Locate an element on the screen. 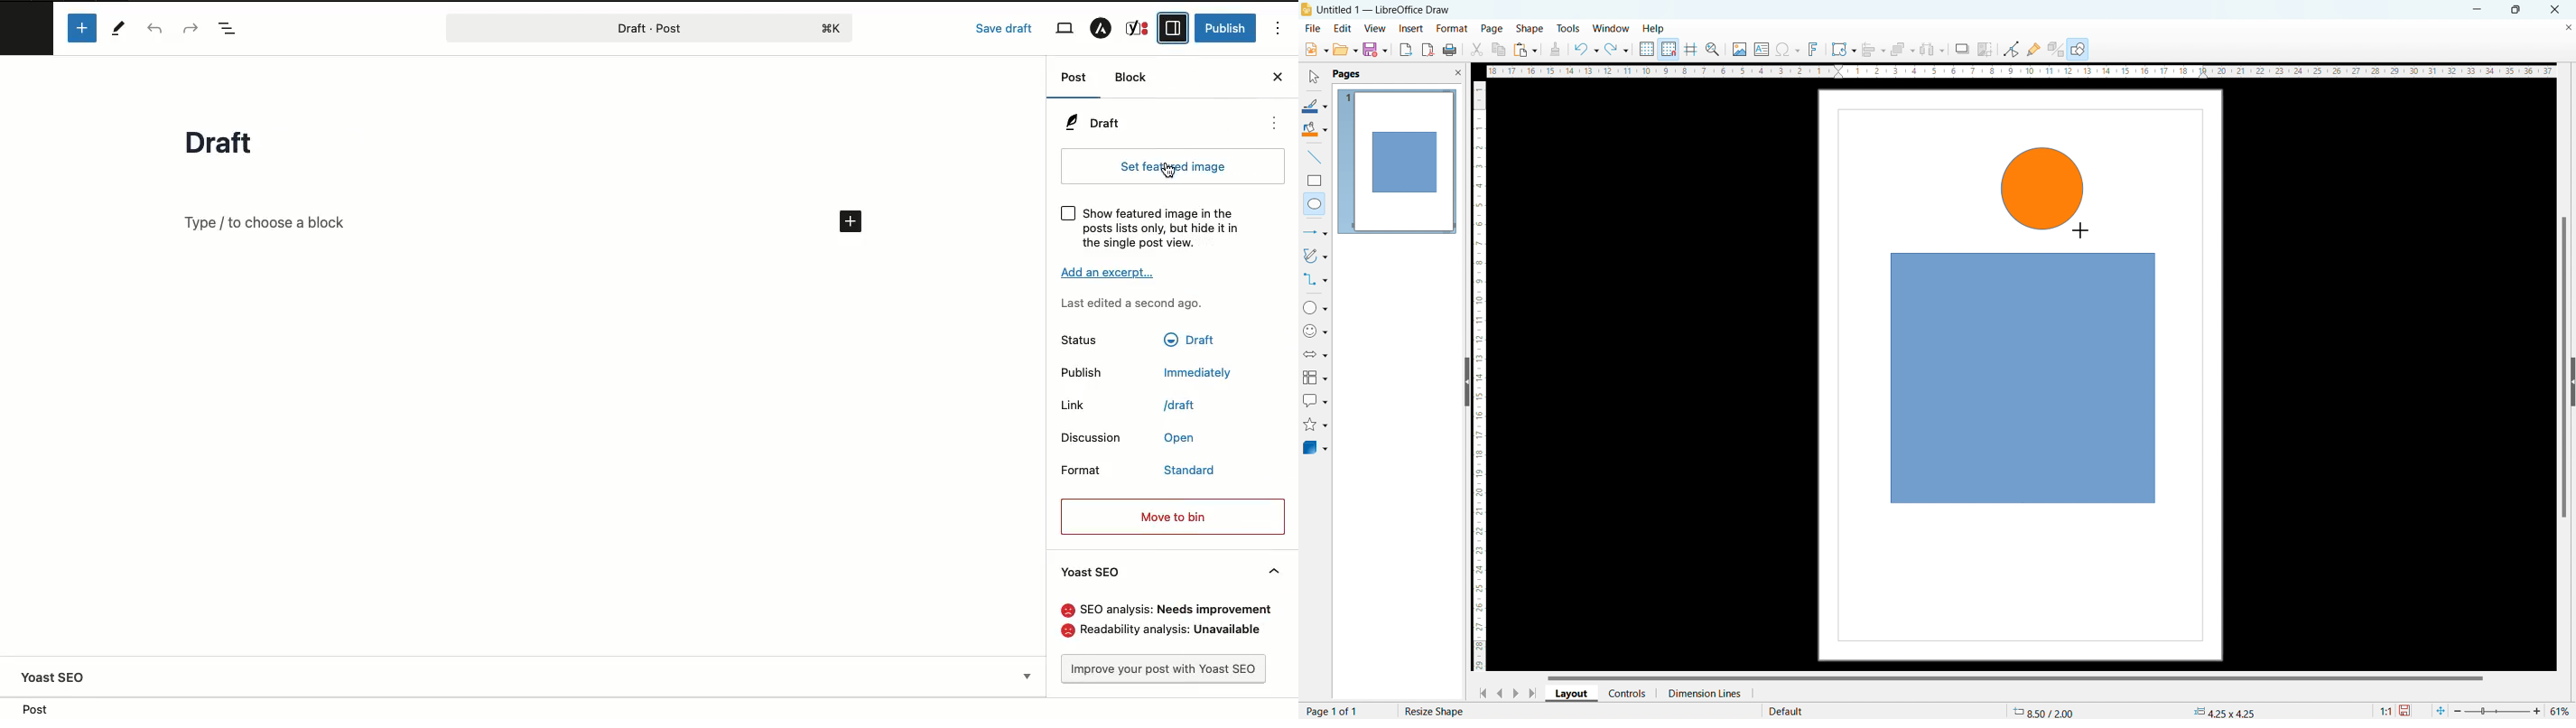  logo is located at coordinates (1306, 9).